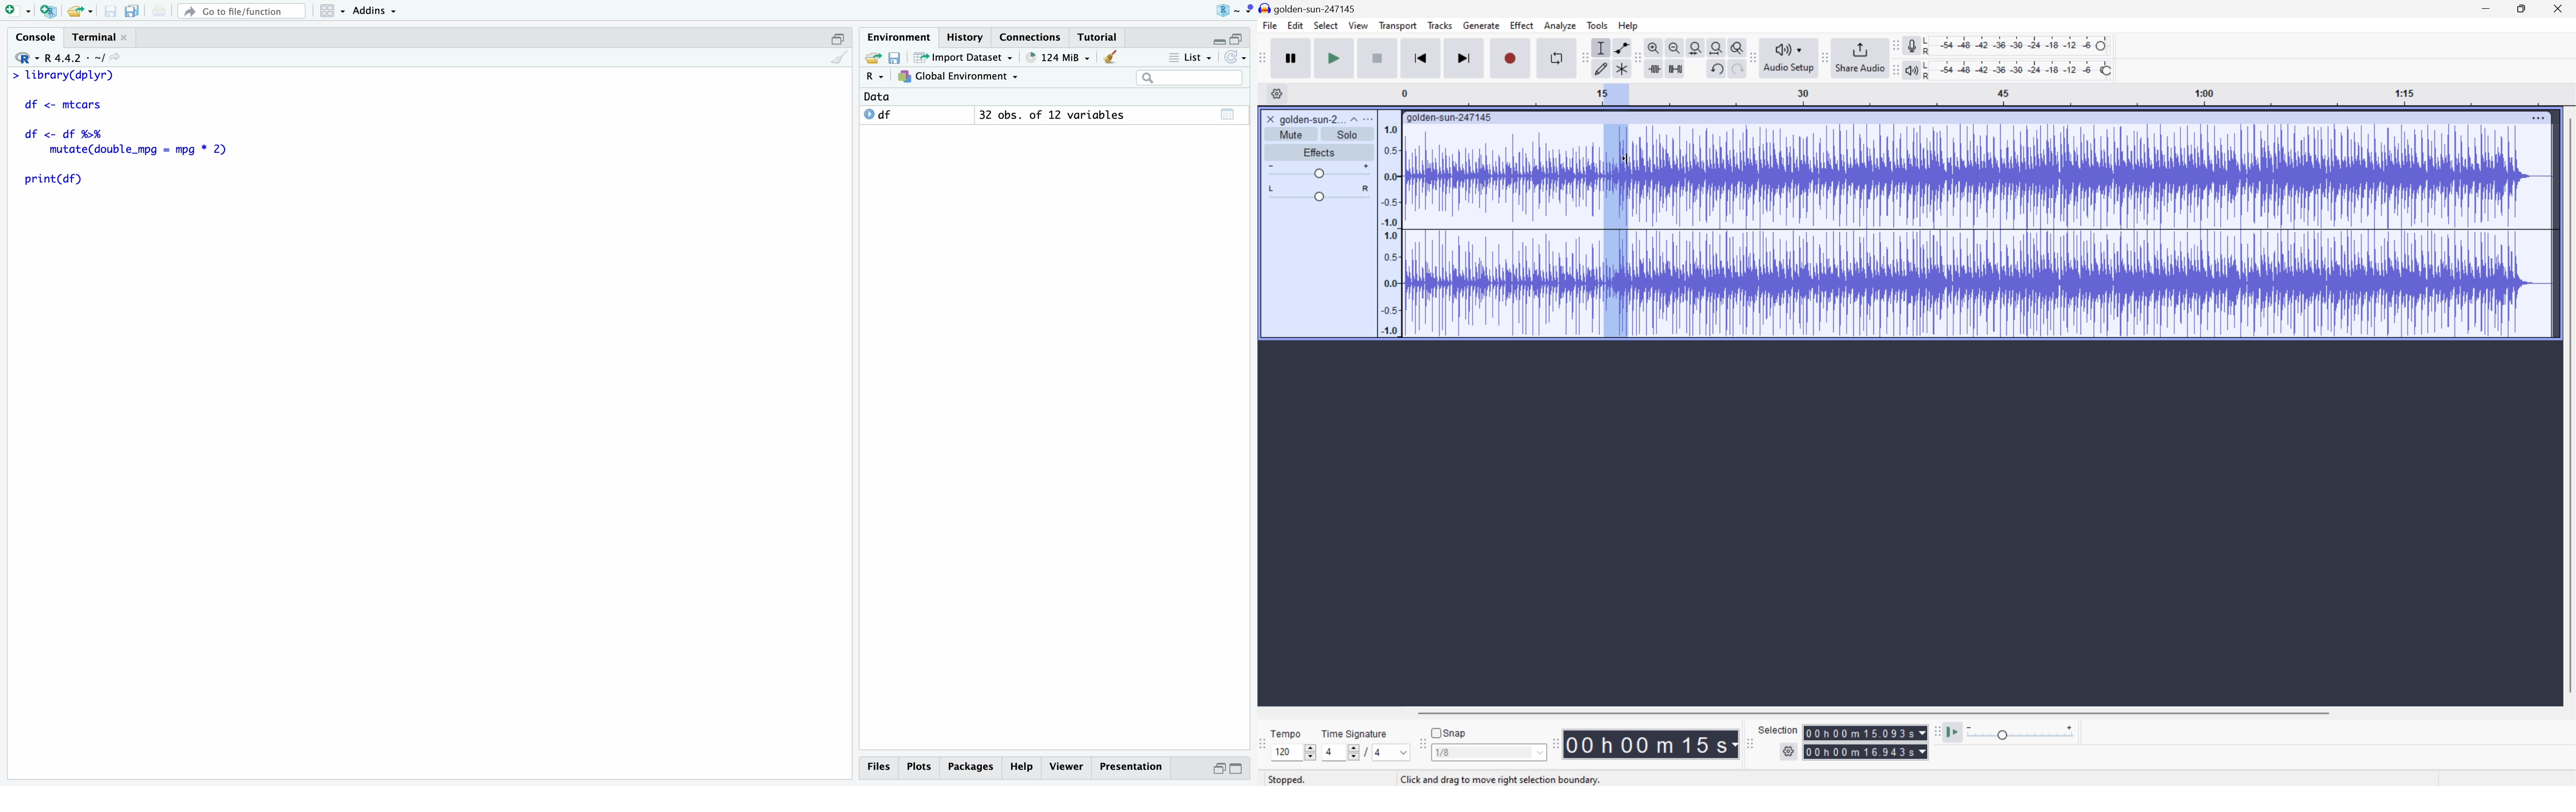  What do you see at coordinates (1857, 57) in the screenshot?
I see `Share Audio` at bounding box center [1857, 57].